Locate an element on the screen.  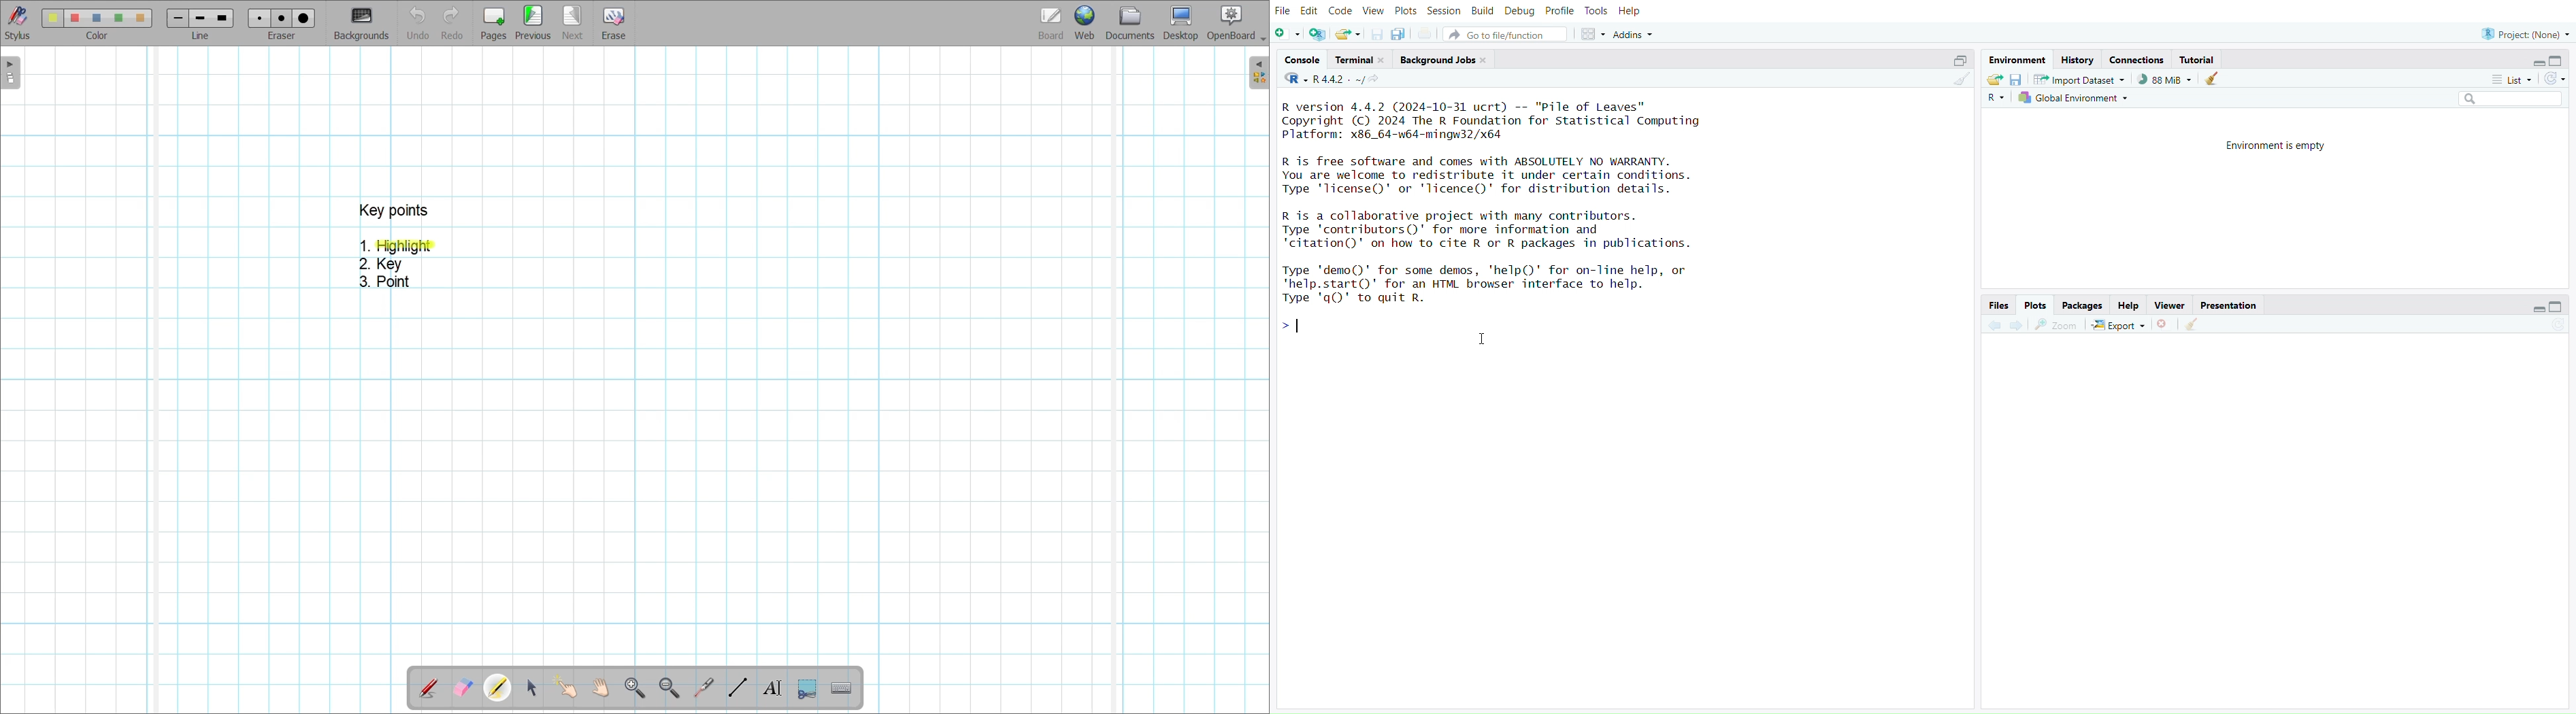
R 4.4.2 is located at coordinates (1325, 79).